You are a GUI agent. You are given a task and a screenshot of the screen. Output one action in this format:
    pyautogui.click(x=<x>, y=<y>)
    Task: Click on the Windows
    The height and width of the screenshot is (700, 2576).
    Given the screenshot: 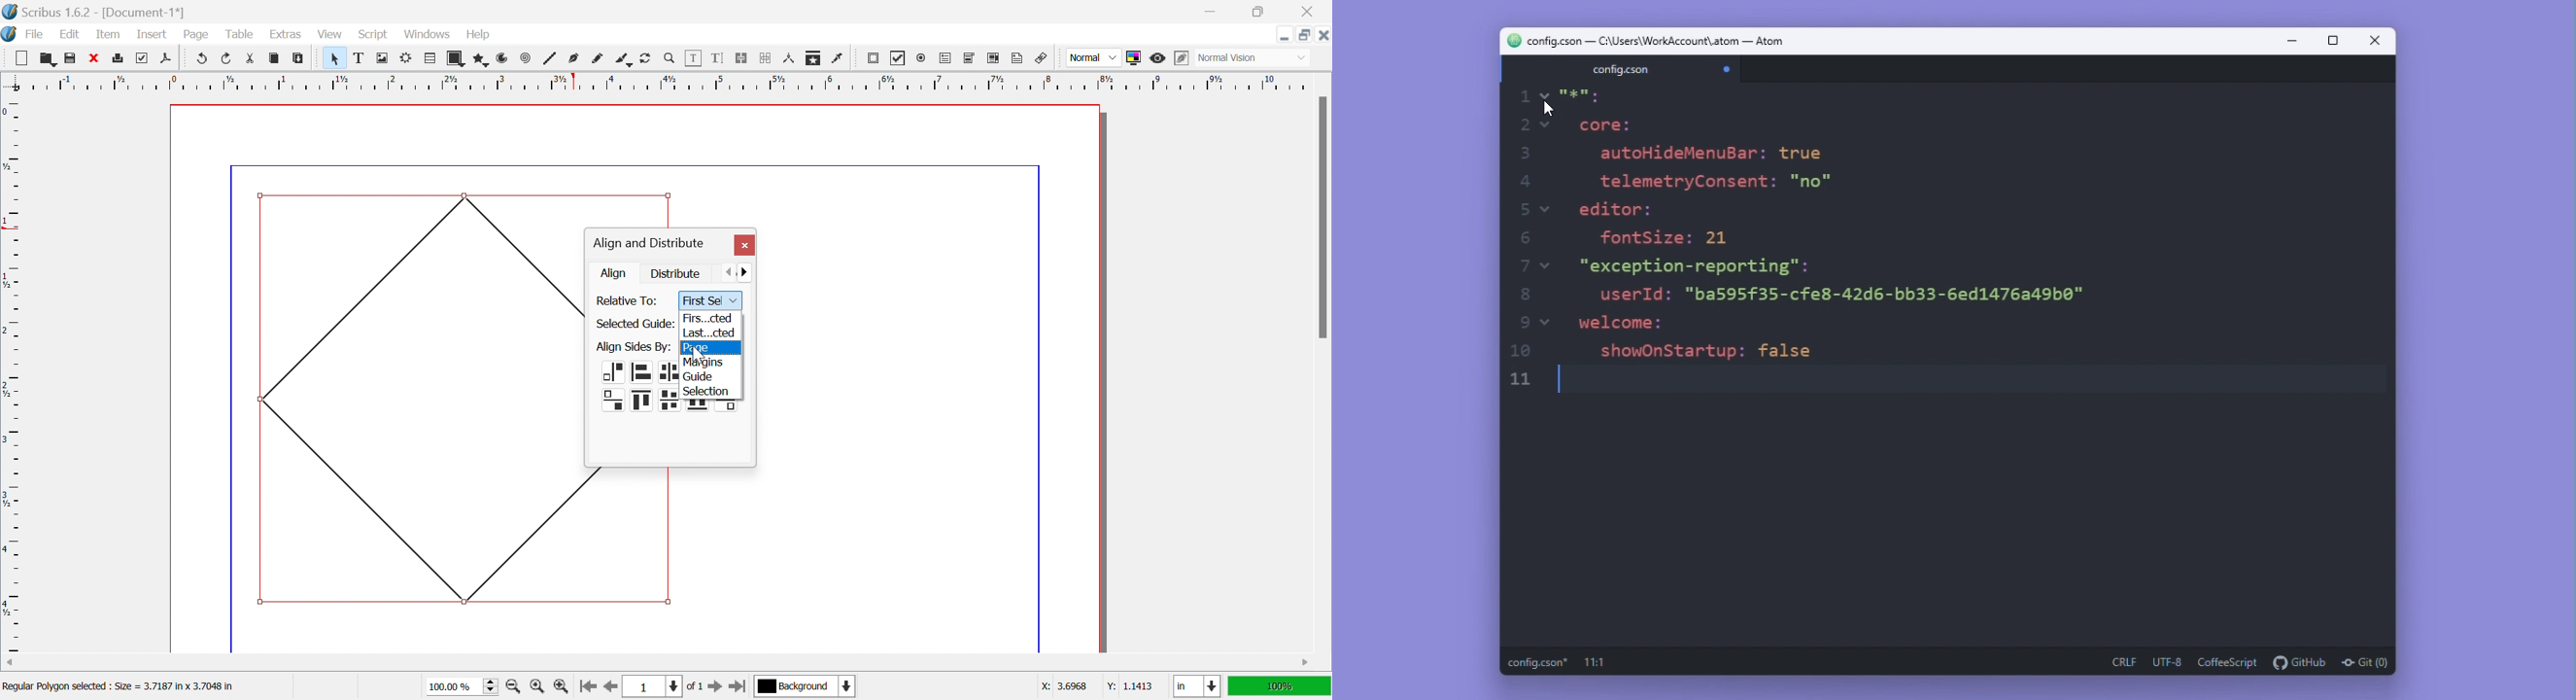 What is the action you would take?
    pyautogui.click(x=429, y=35)
    